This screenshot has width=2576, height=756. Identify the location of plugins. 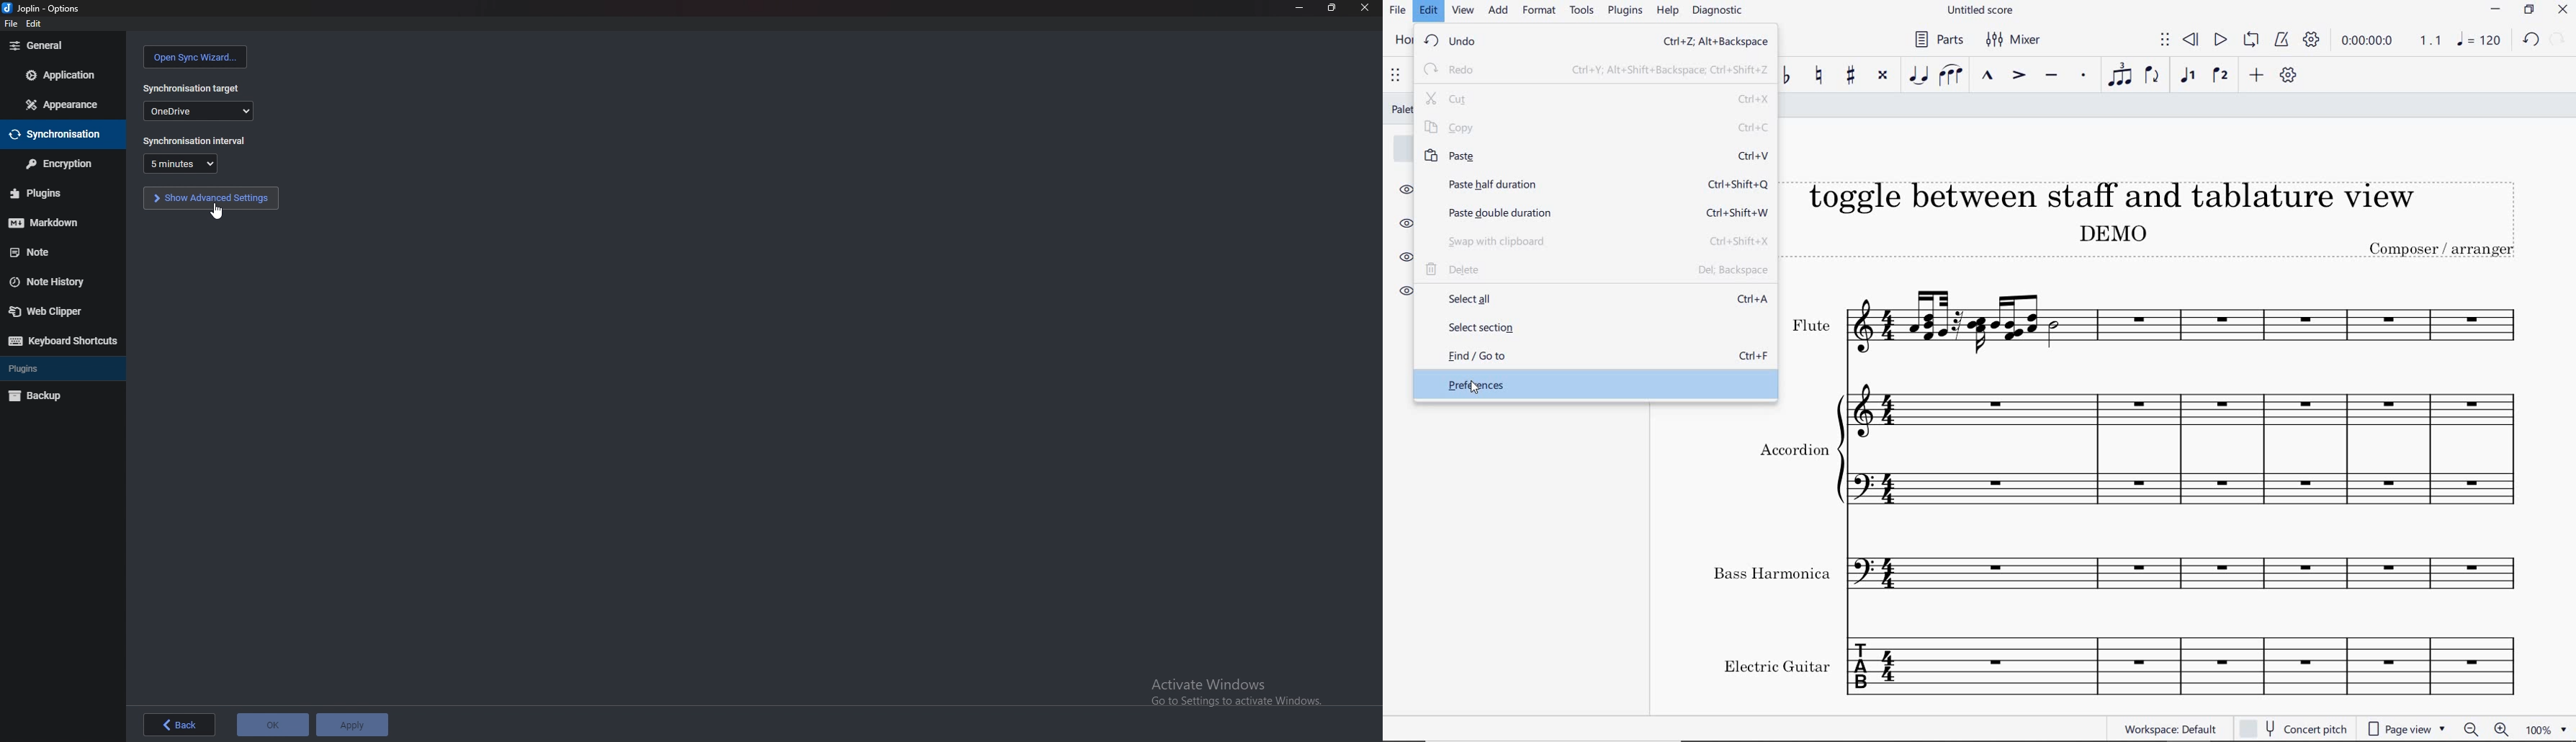
(58, 193).